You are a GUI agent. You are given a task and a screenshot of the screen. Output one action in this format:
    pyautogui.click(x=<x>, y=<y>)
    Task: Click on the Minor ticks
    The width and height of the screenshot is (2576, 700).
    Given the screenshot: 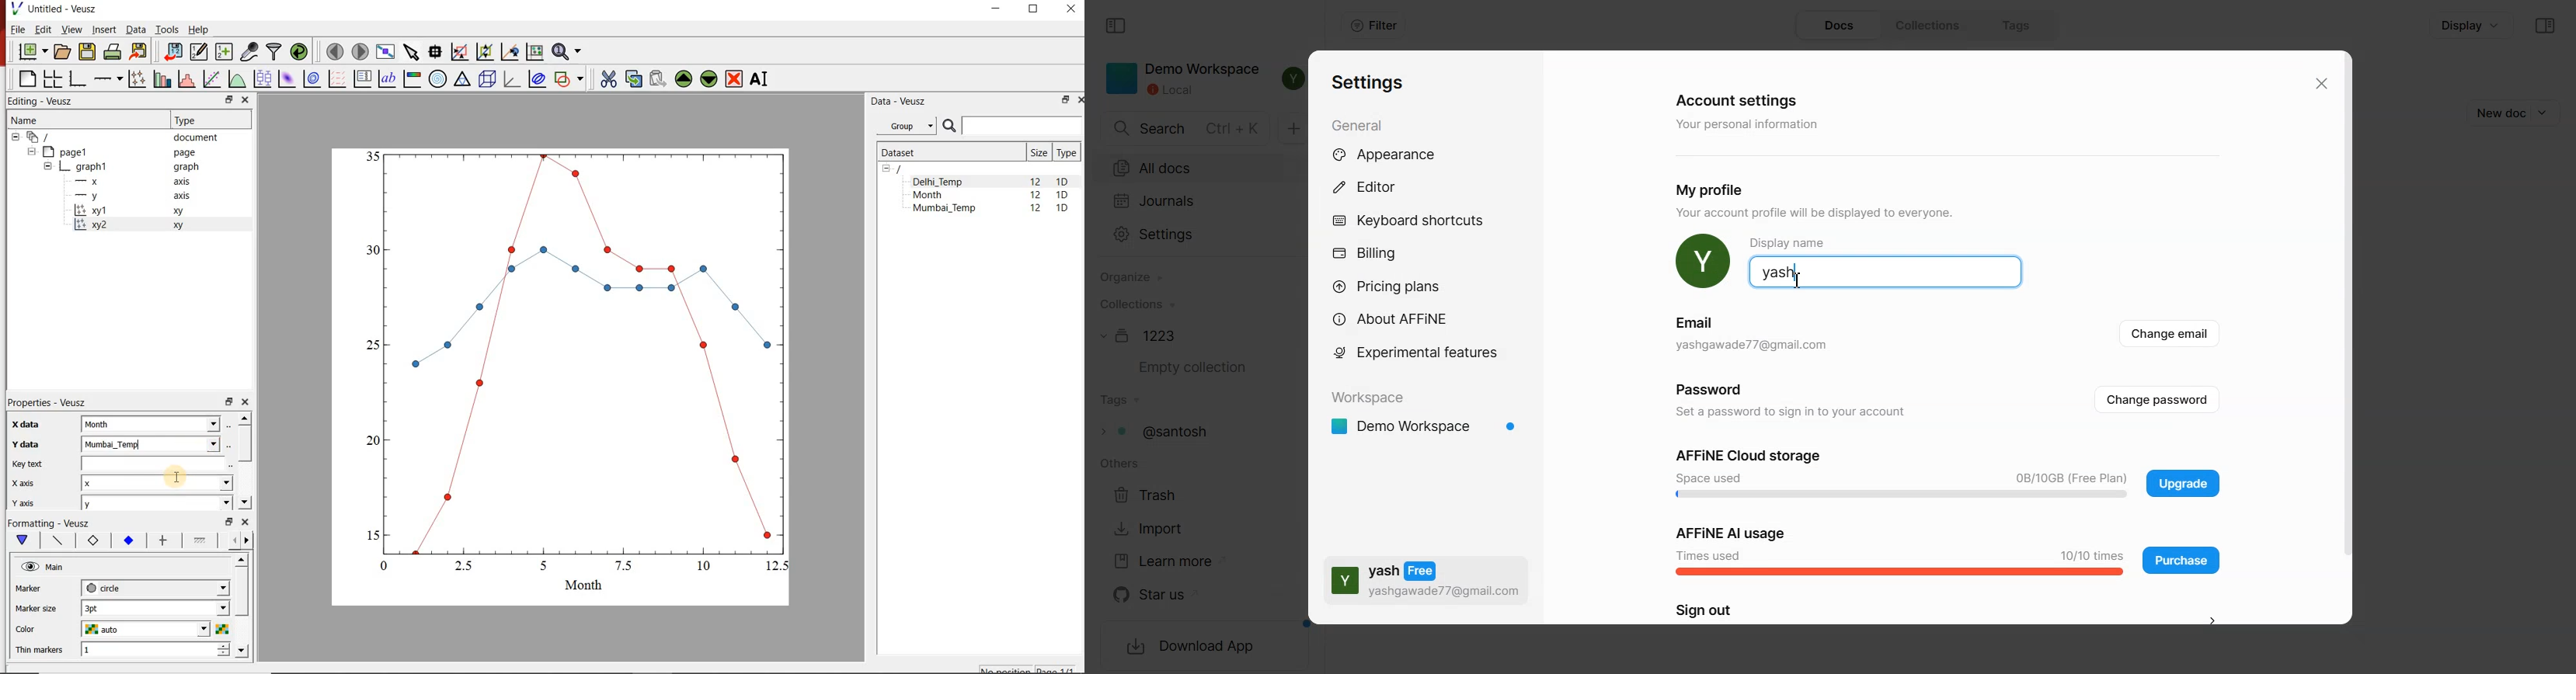 What is the action you would take?
    pyautogui.click(x=201, y=540)
    